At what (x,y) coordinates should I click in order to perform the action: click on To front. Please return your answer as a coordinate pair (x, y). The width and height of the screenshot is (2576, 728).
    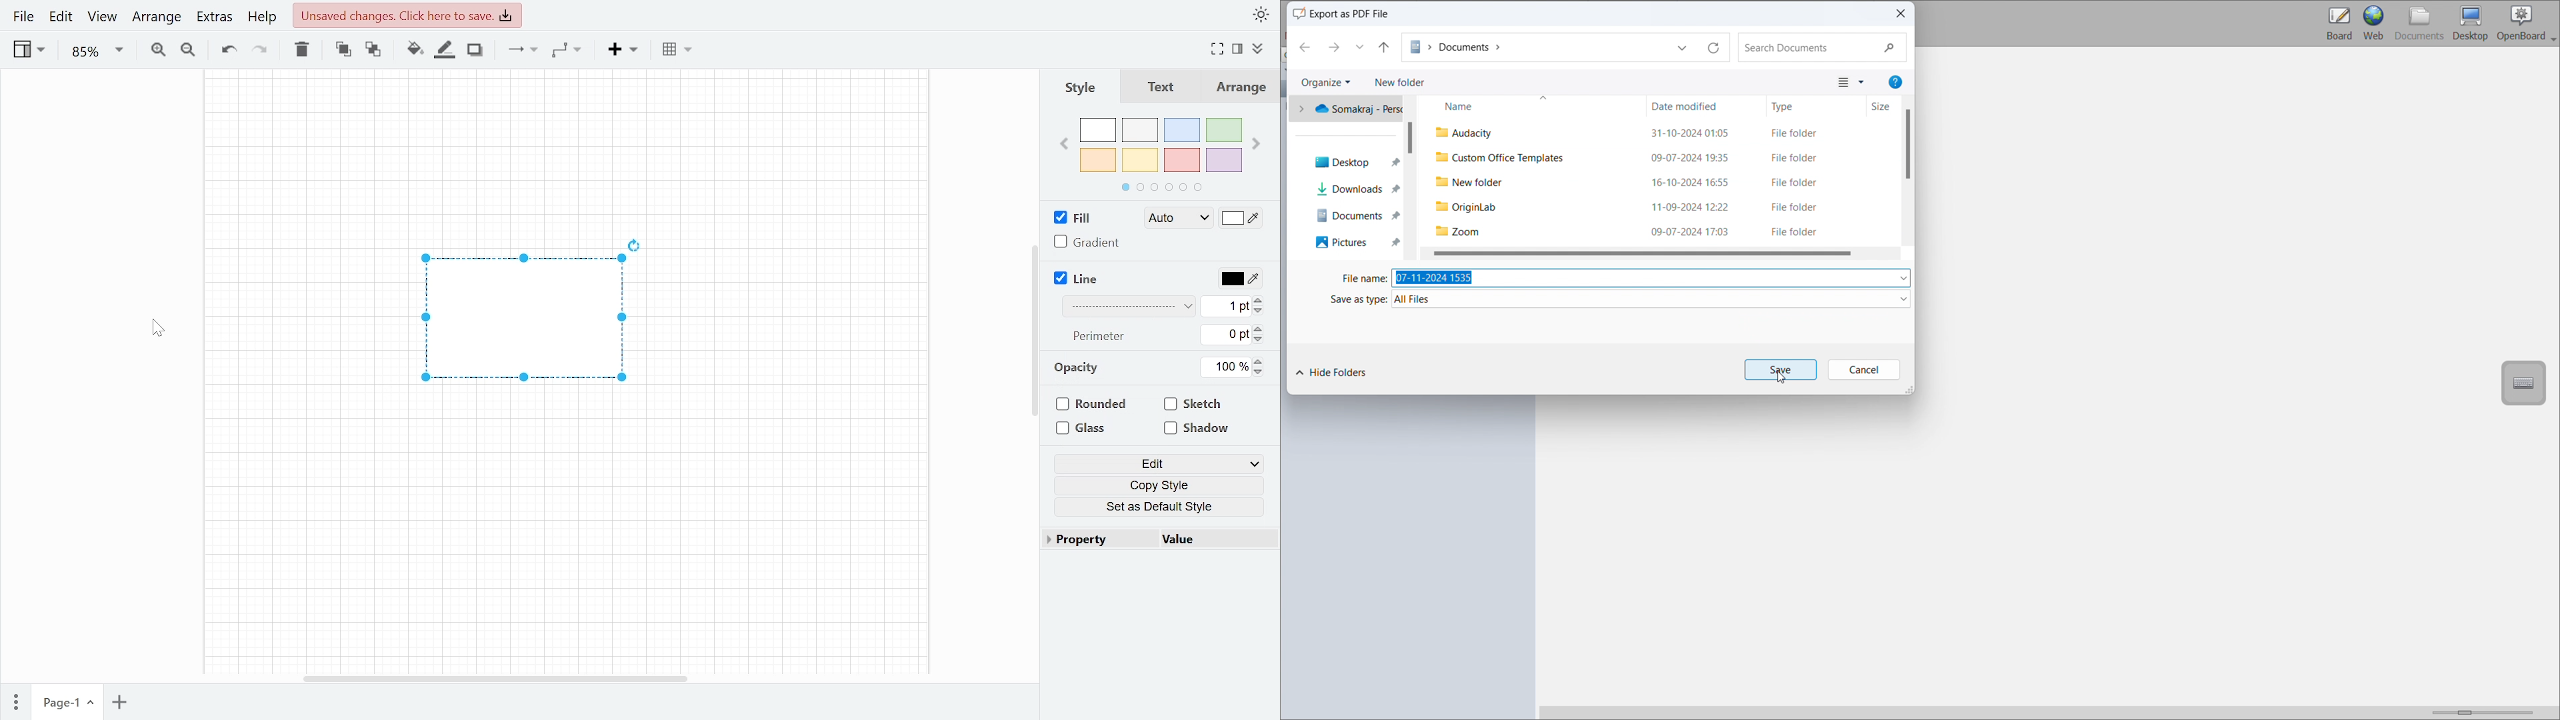
    Looking at the image, I should click on (343, 50).